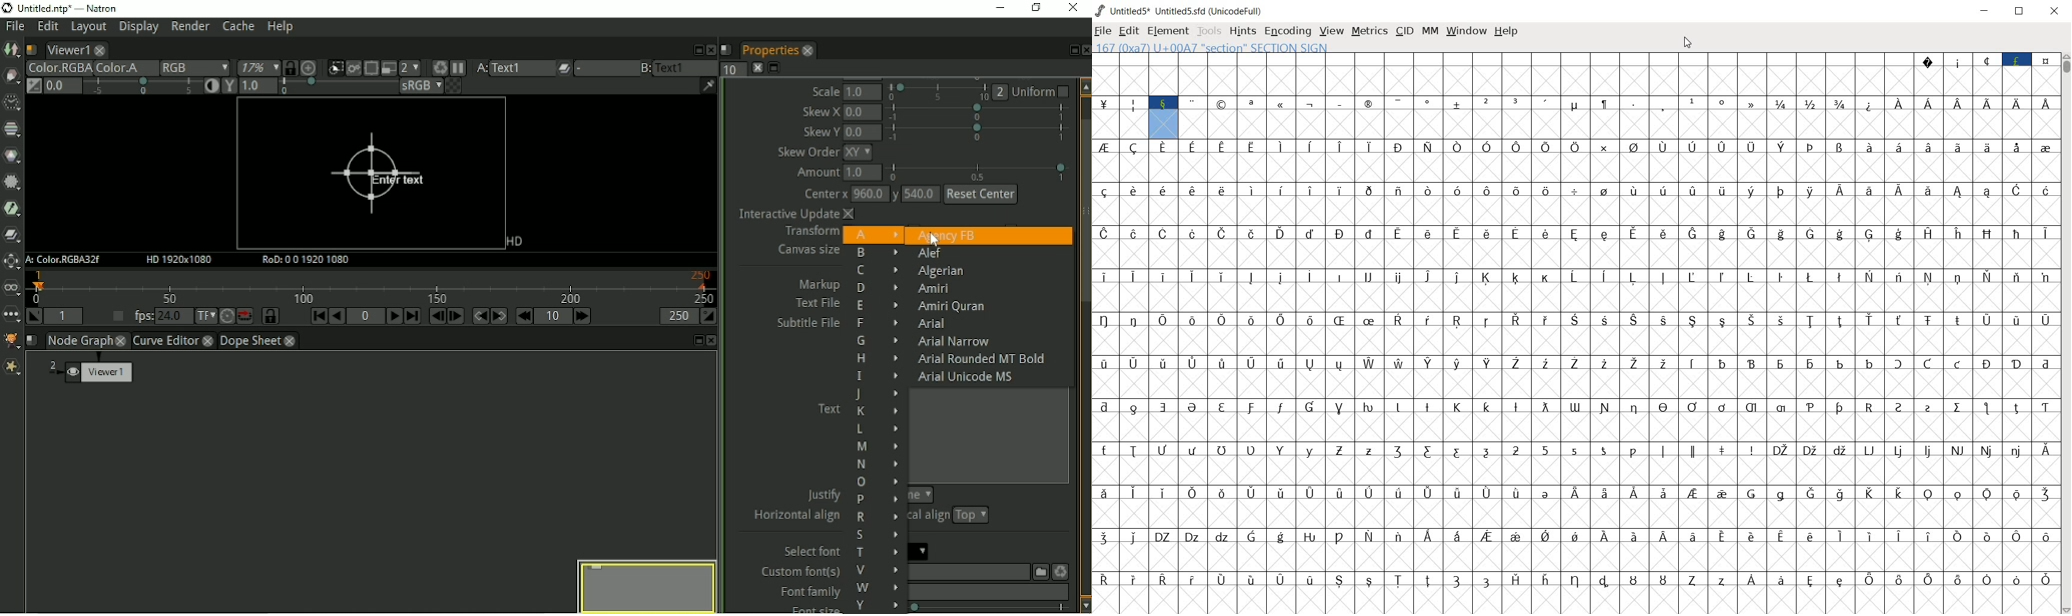 The height and width of the screenshot is (616, 2072). Describe the element at coordinates (375, 175) in the screenshot. I see `Enter text` at that location.